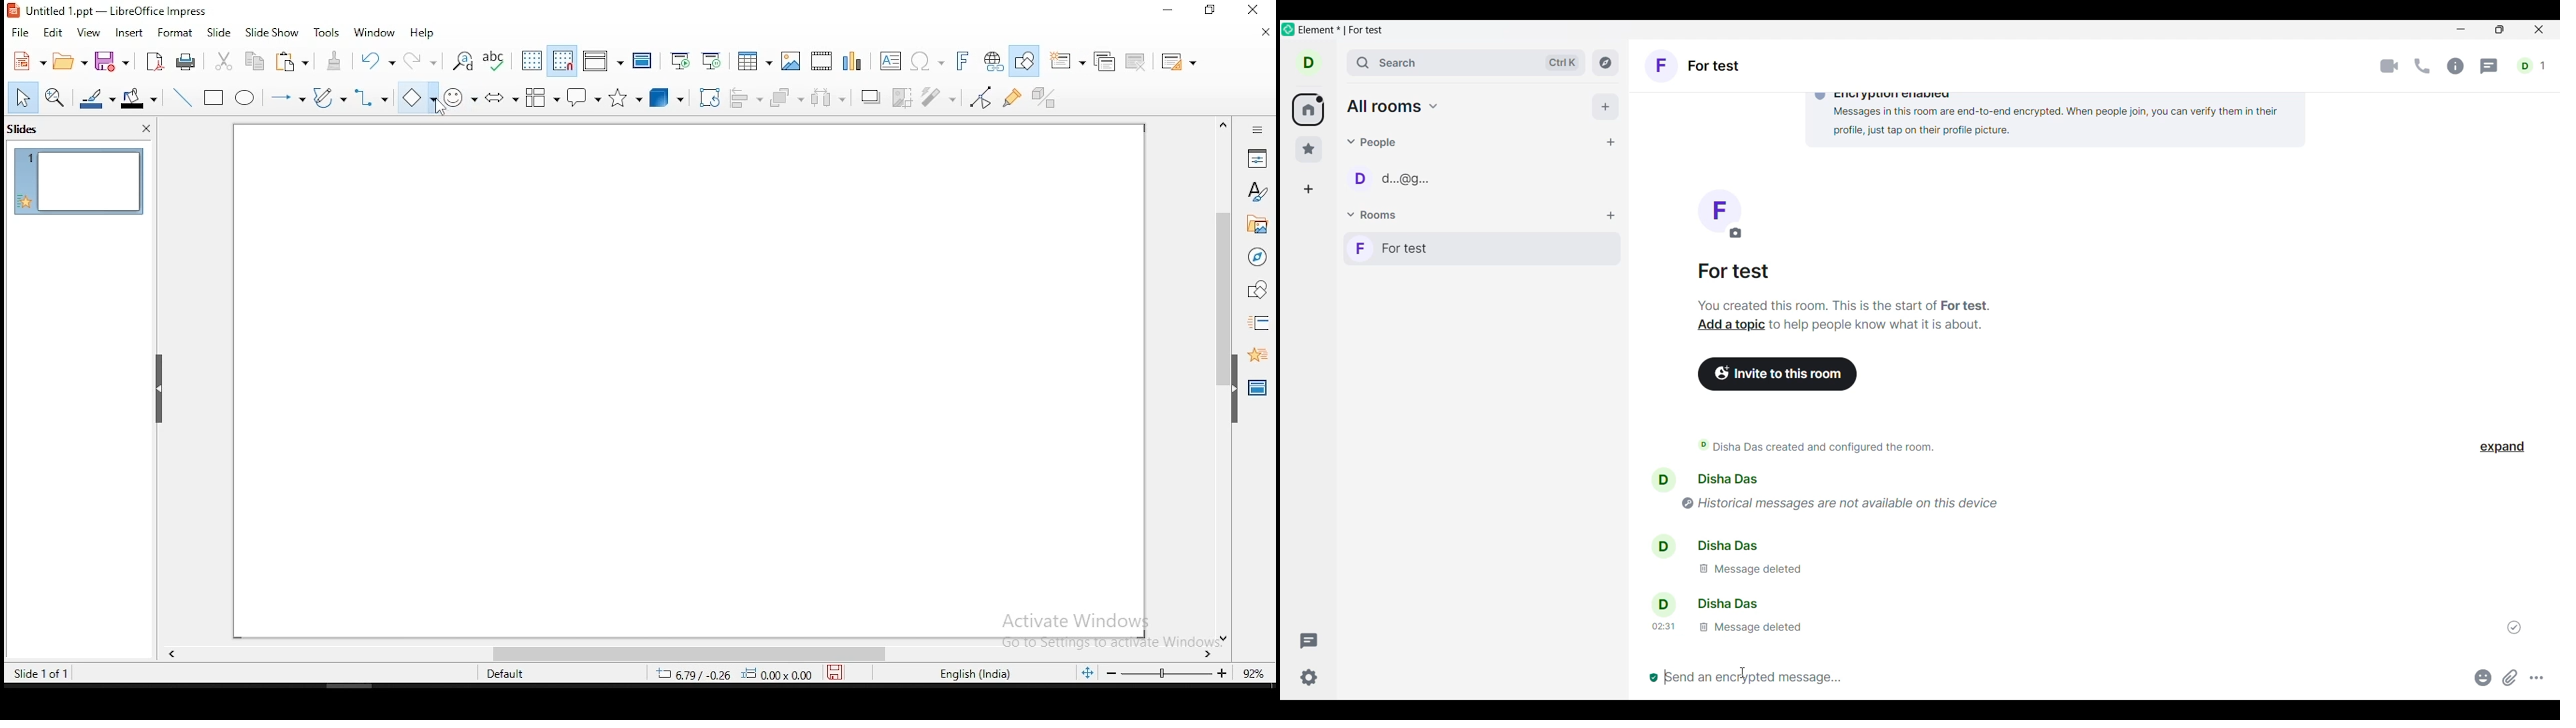 The width and height of the screenshot is (2576, 728). What do you see at coordinates (1256, 227) in the screenshot?
I see `gallery` at bounding box center [1256, 227].